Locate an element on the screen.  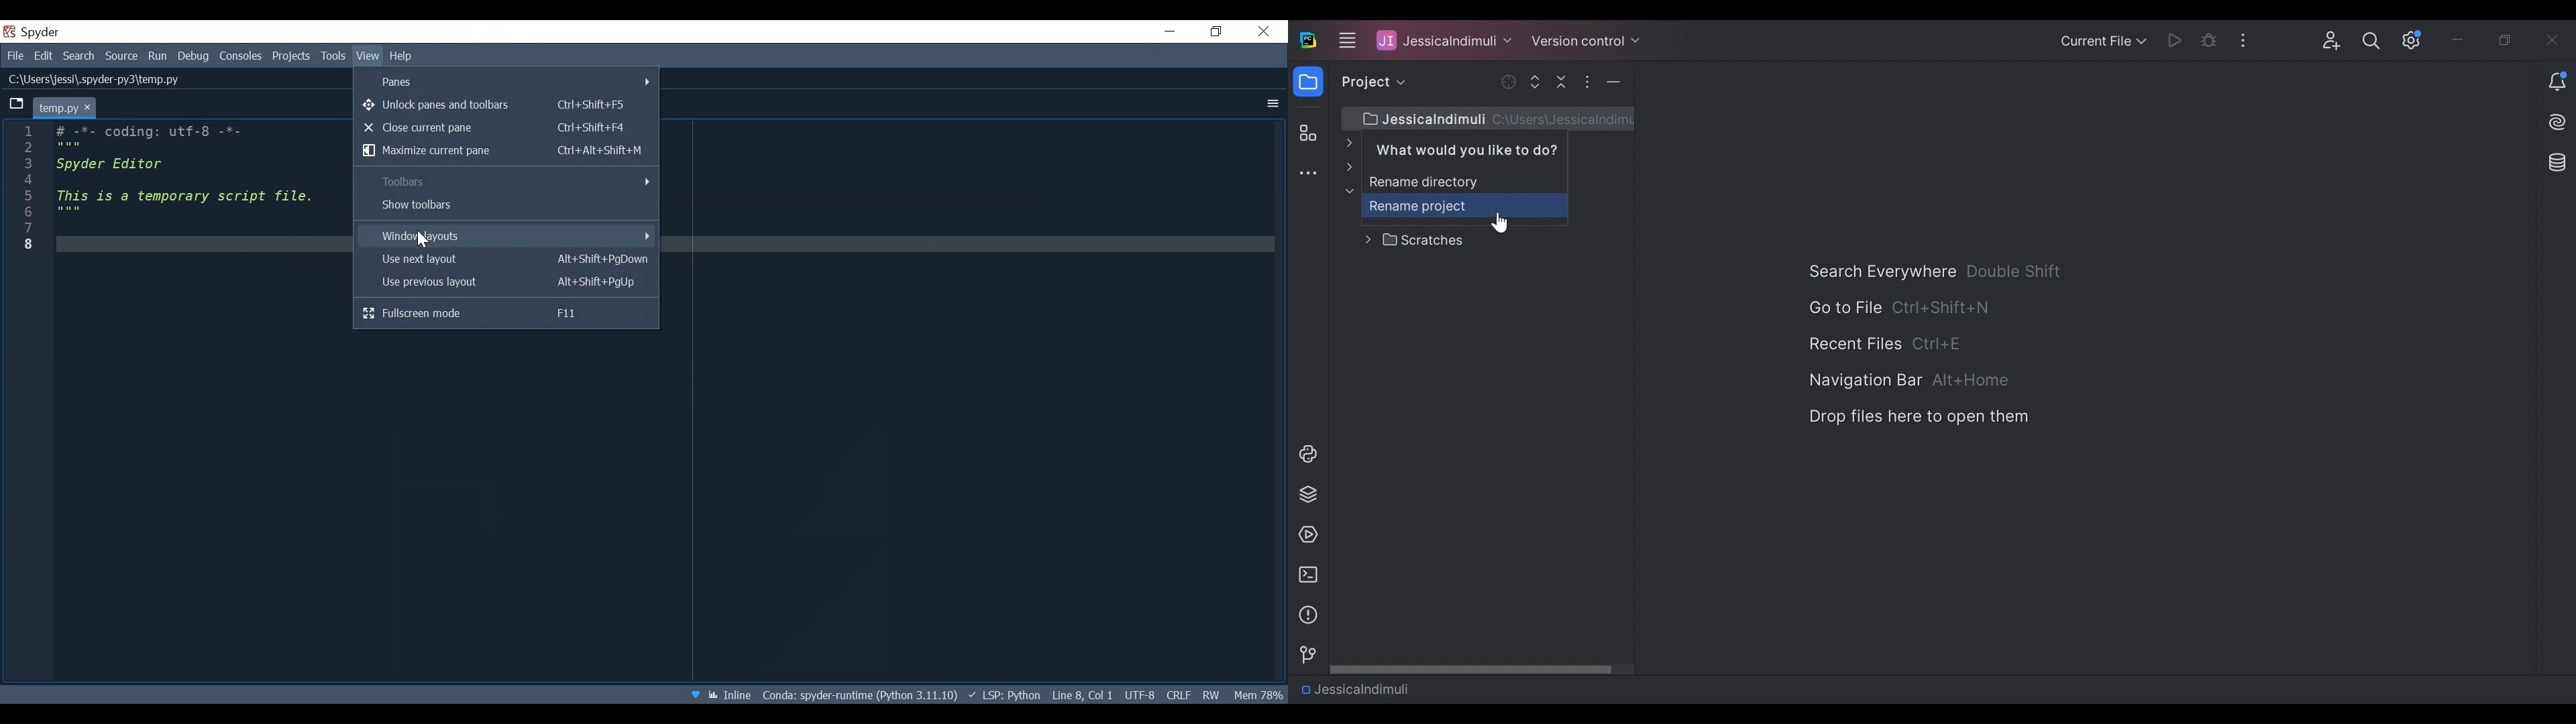
Restore is located at coordinates (1214, 31).